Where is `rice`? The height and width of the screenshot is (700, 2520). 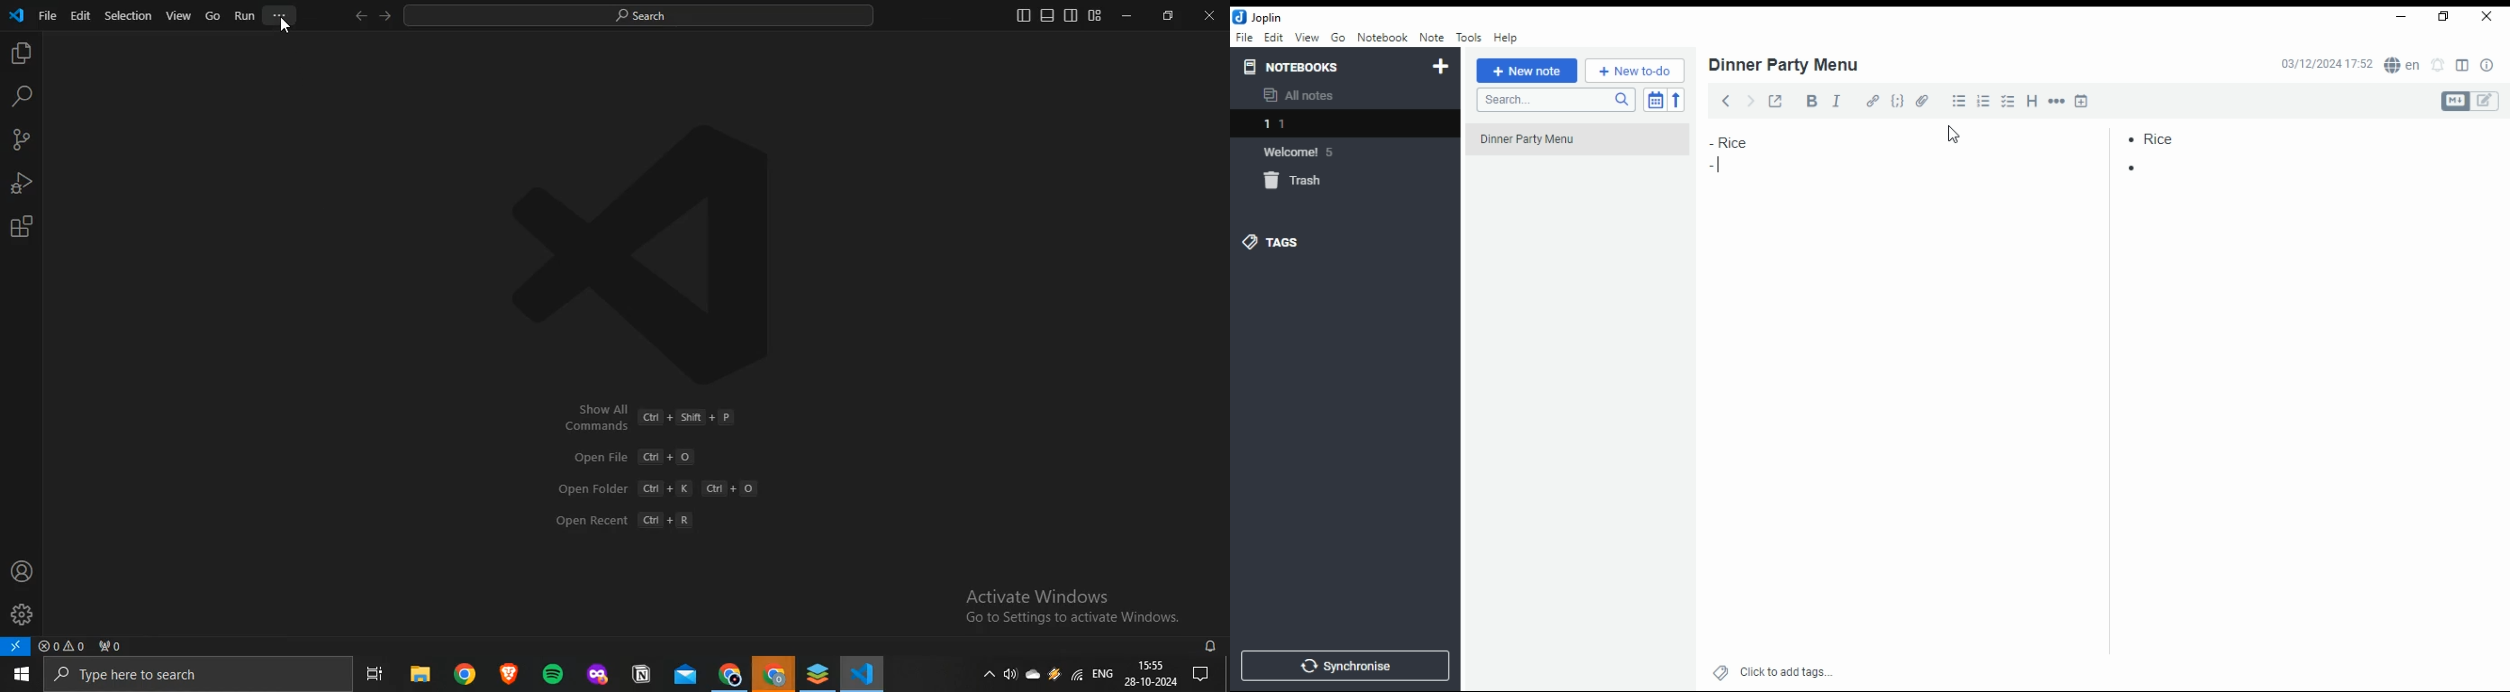
rice is located at coordinates (2176, 136).